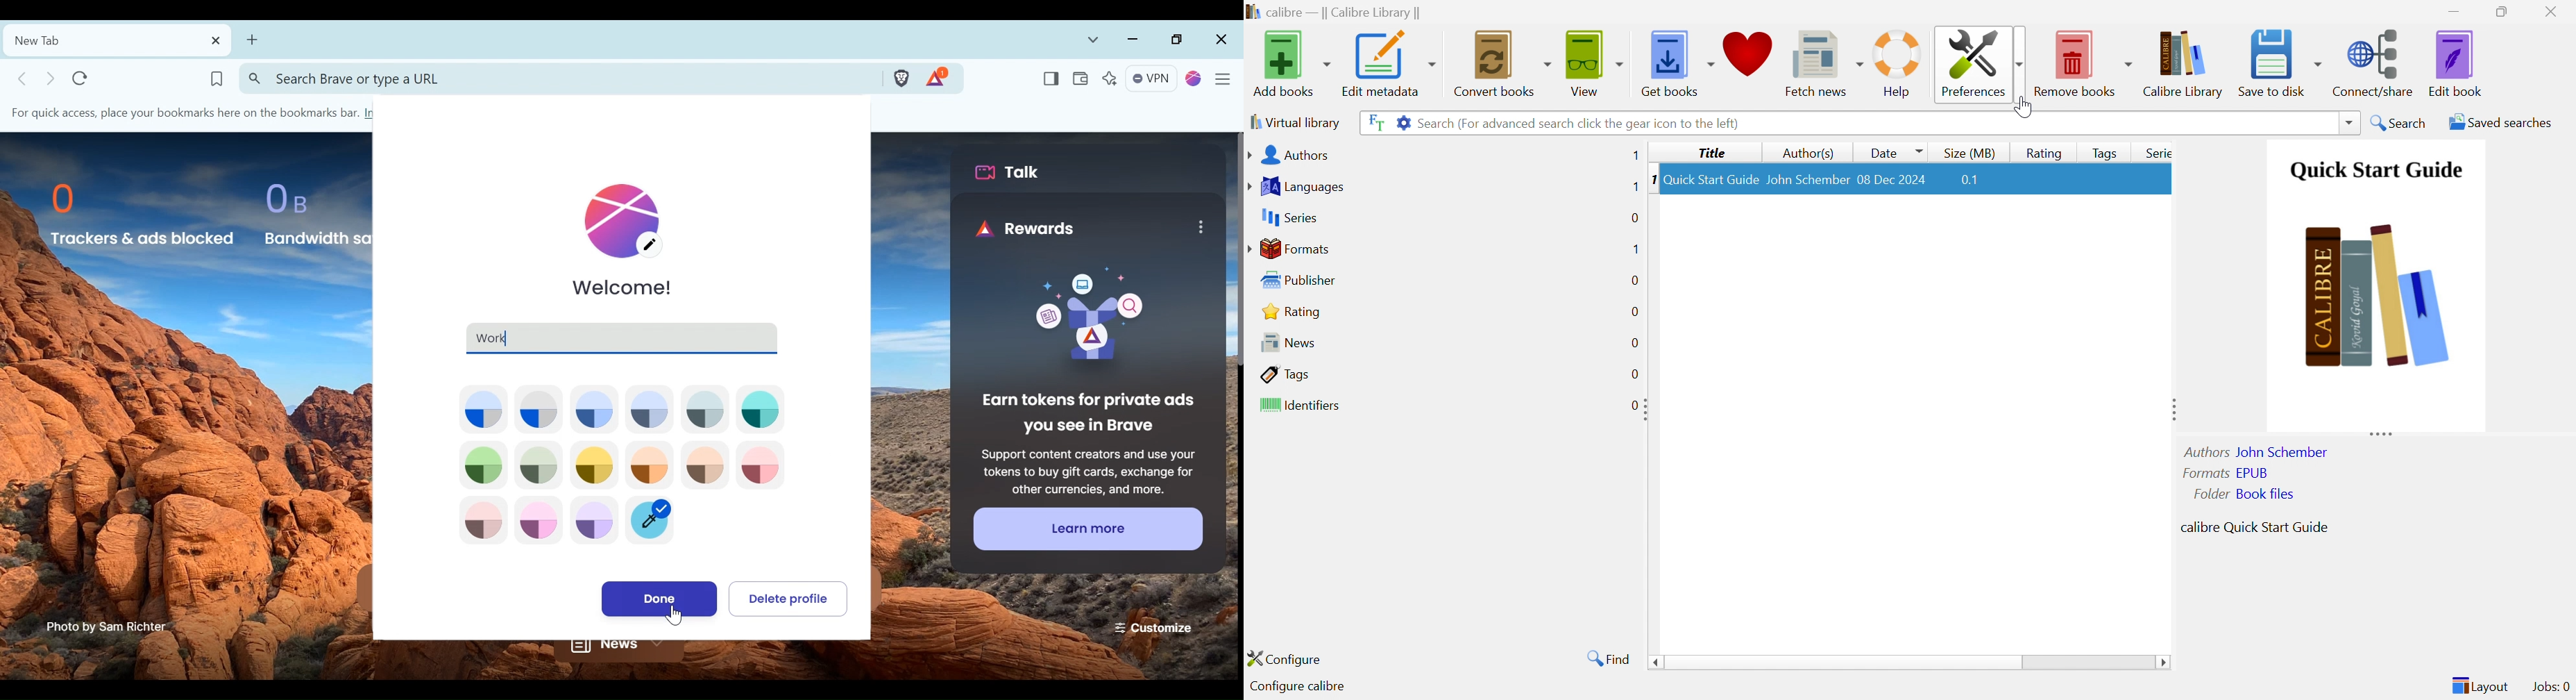  What do you see at coordinates (1289, 63) in the screenshot?
I see `Add books` at bounding box center [1289, 63].